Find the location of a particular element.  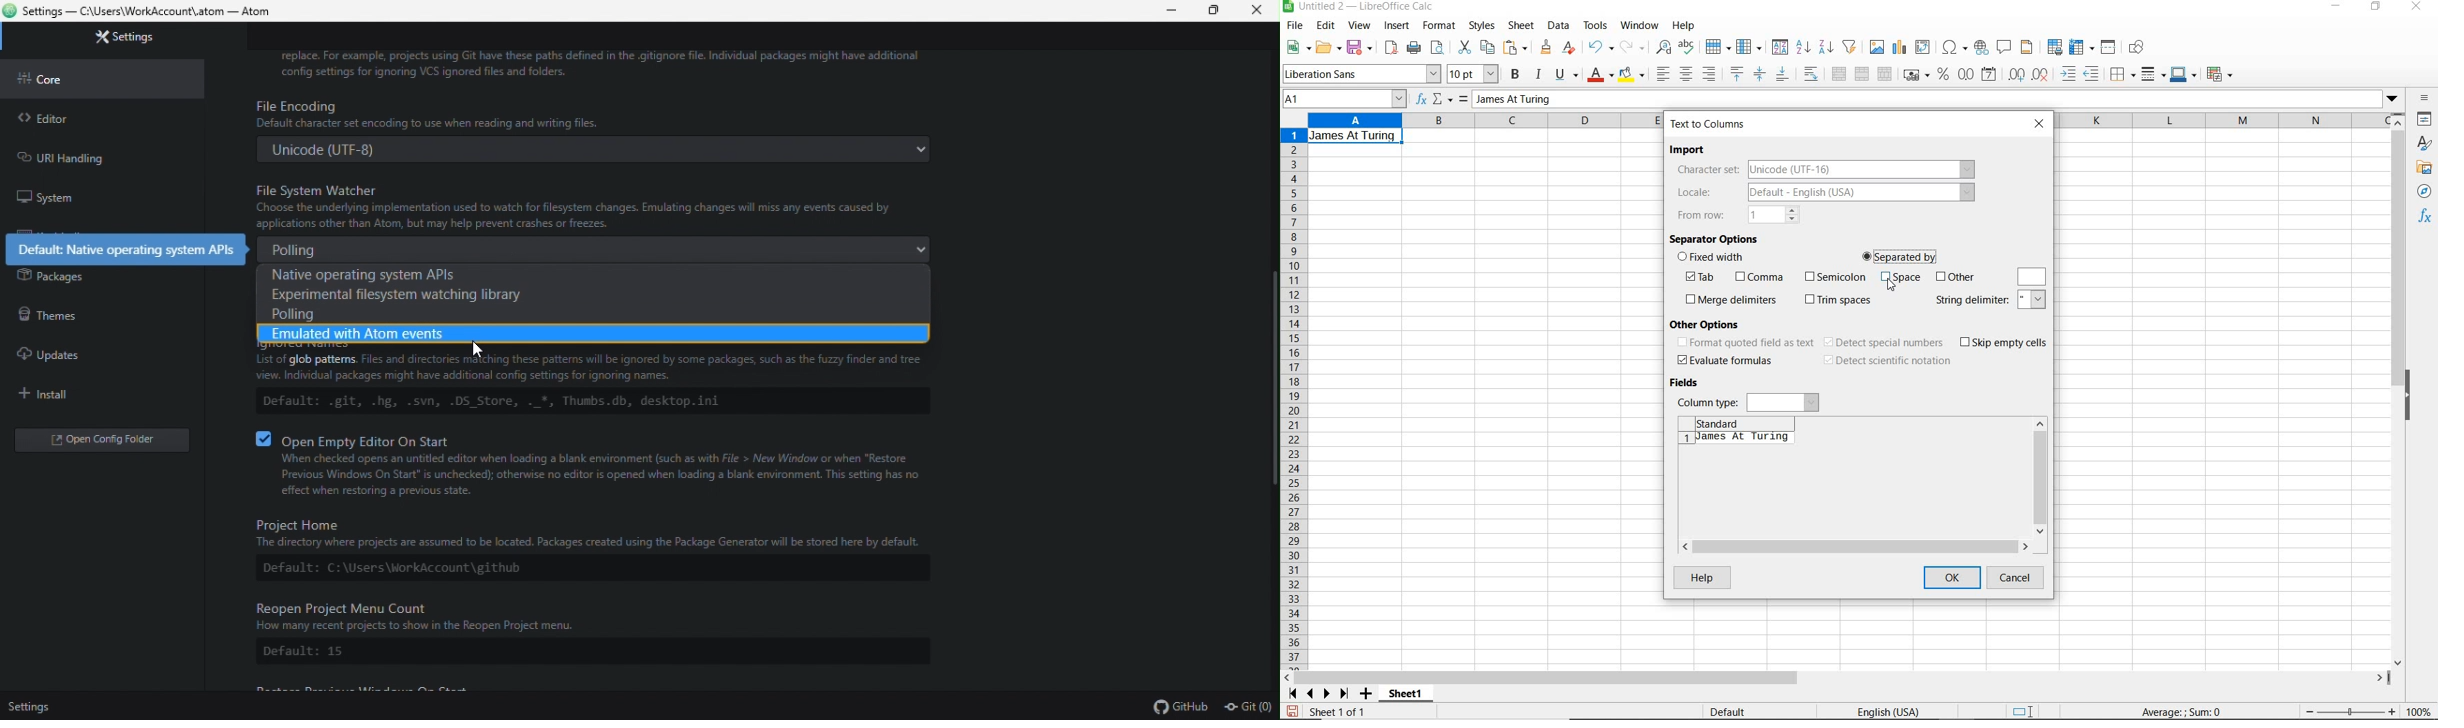

semicolon is located at coordinates (1834, 276).